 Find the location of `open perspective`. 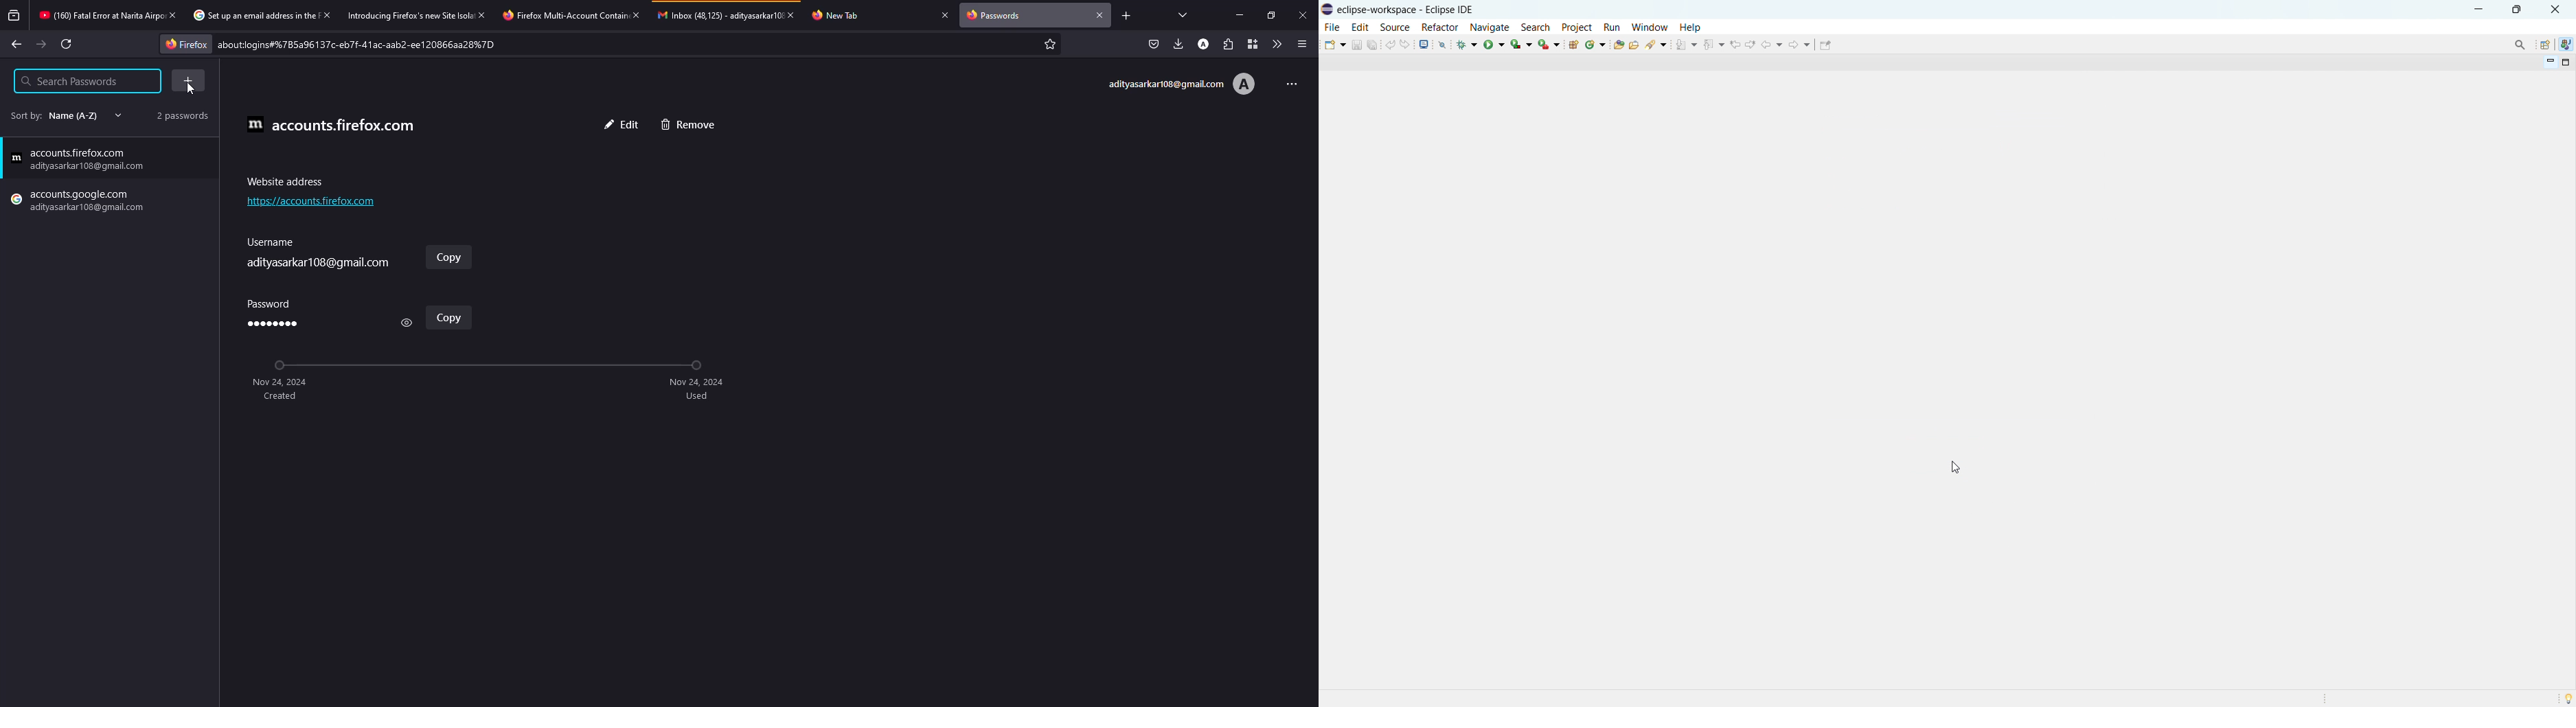

open perspective is located at coordinates (2545, 45).